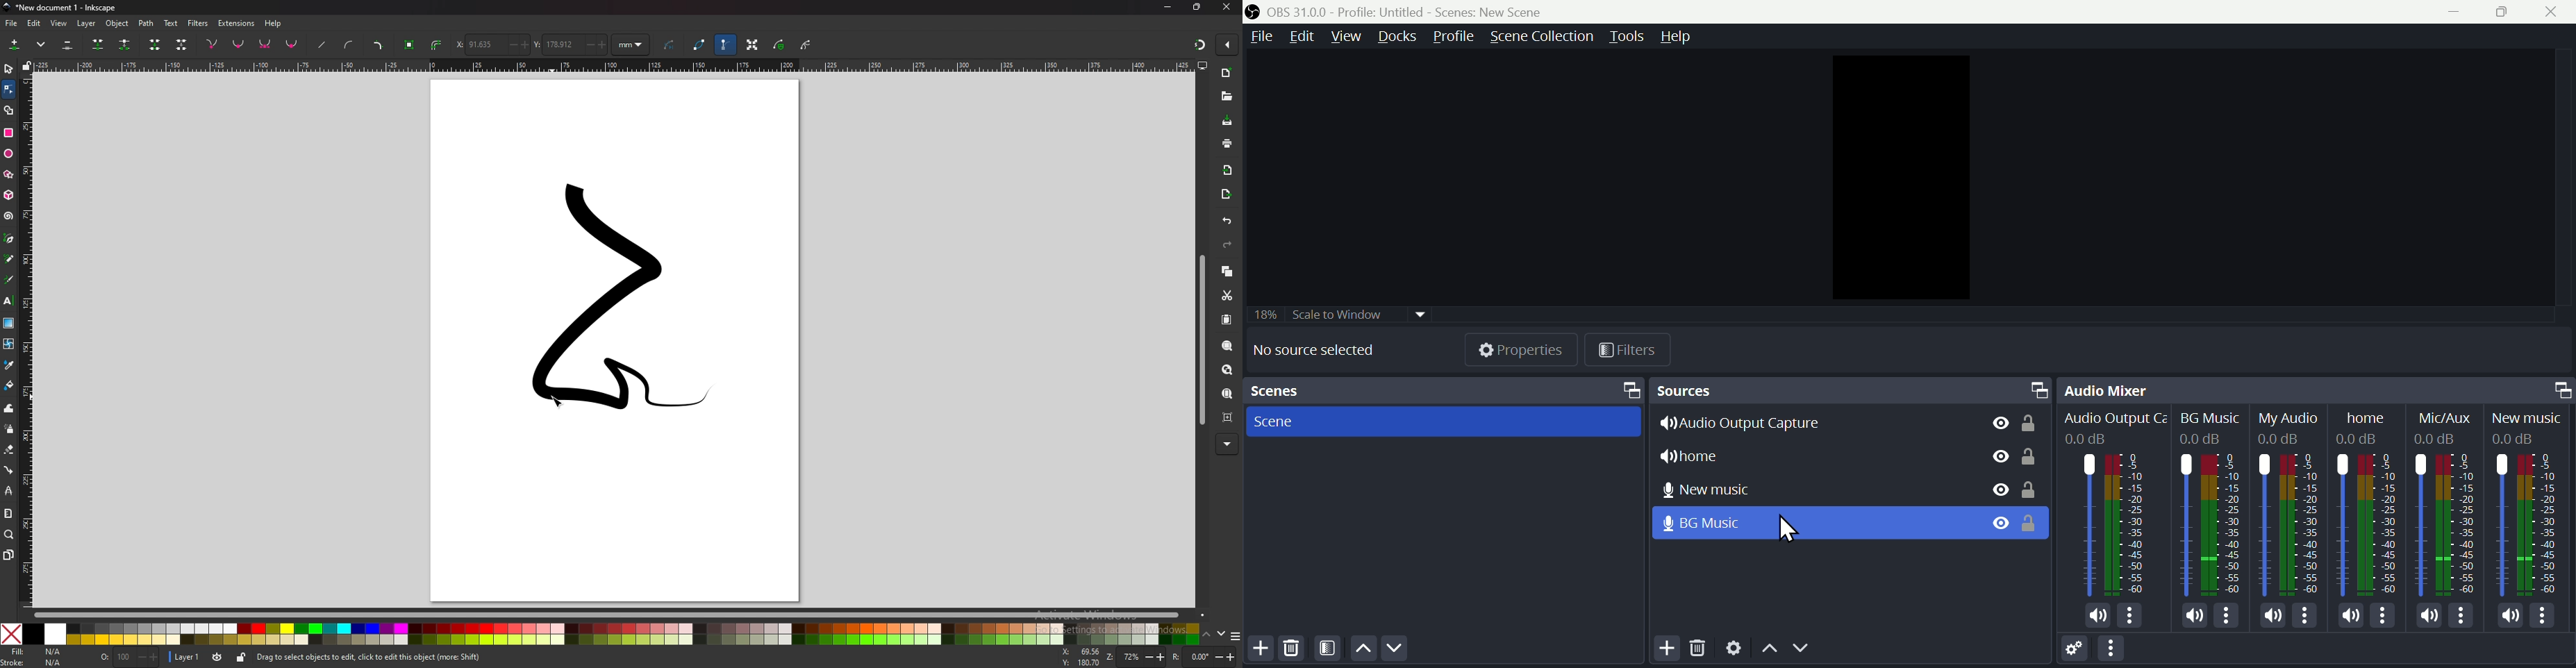 This screenshot has width=2576, height=672. I want to click on Audio output capture, so click(1754, 424).